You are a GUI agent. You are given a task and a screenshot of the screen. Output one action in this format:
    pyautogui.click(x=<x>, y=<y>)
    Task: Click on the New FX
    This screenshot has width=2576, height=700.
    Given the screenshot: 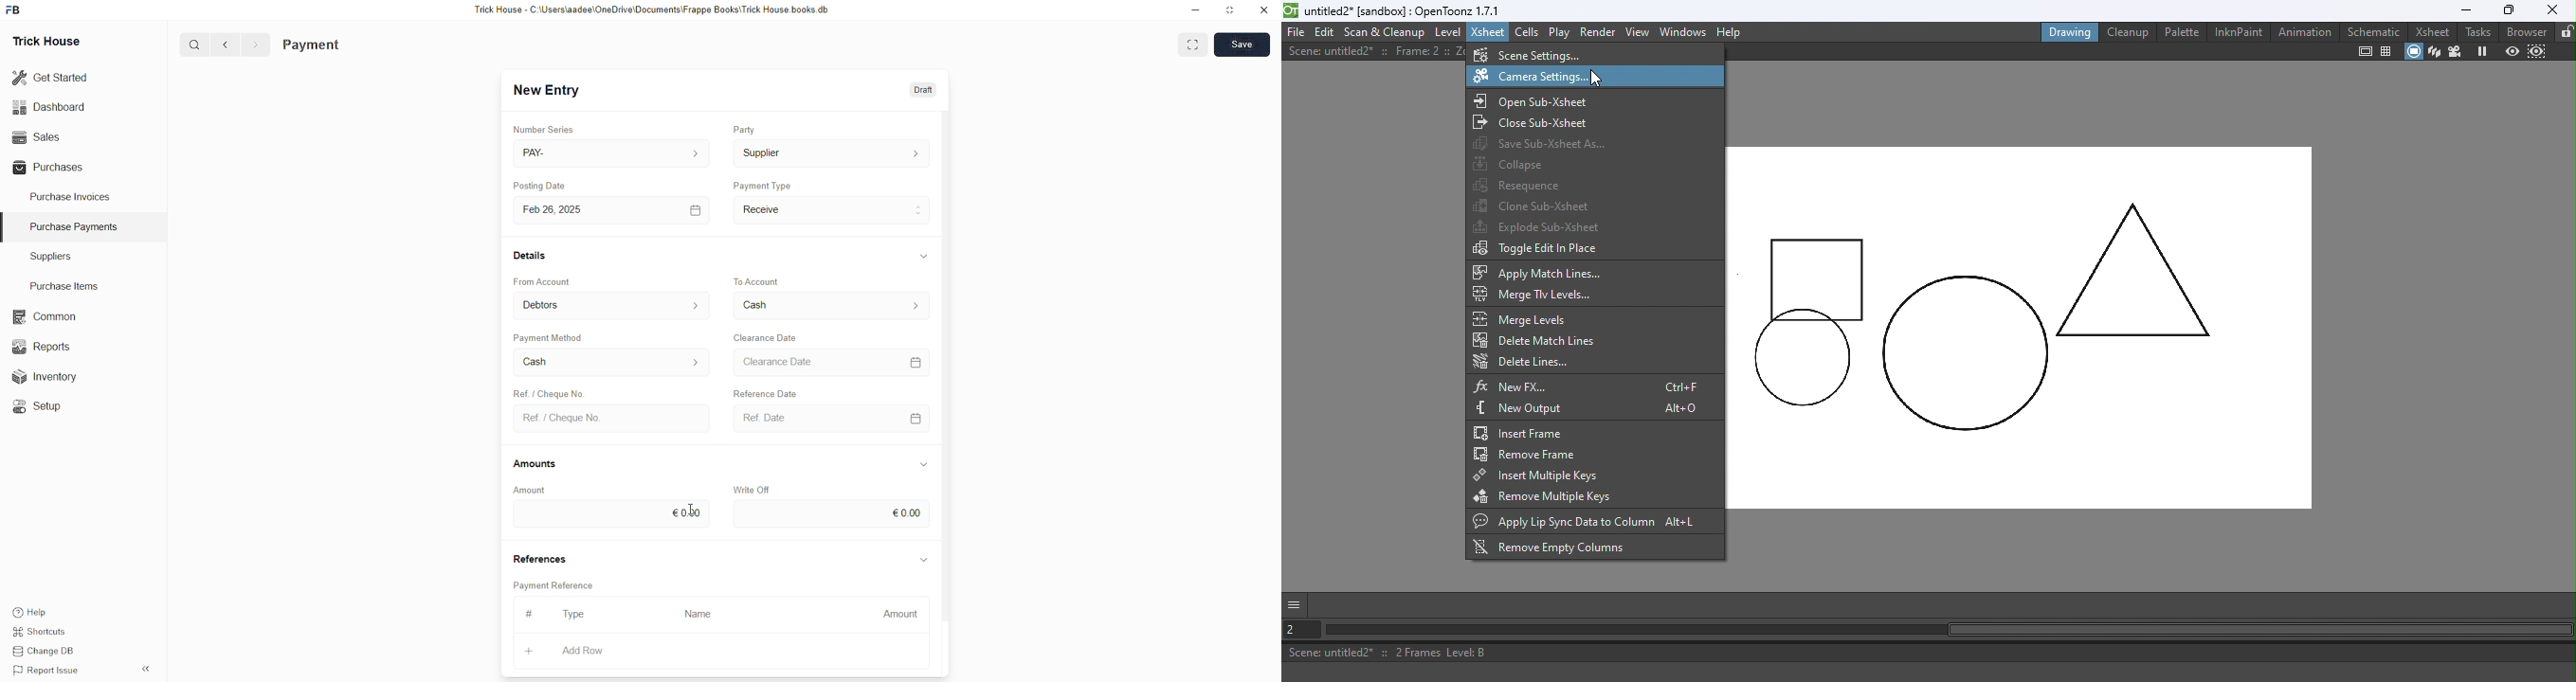 What is the action you would take?
    pyautogui.click(x=1589, y=386)
    